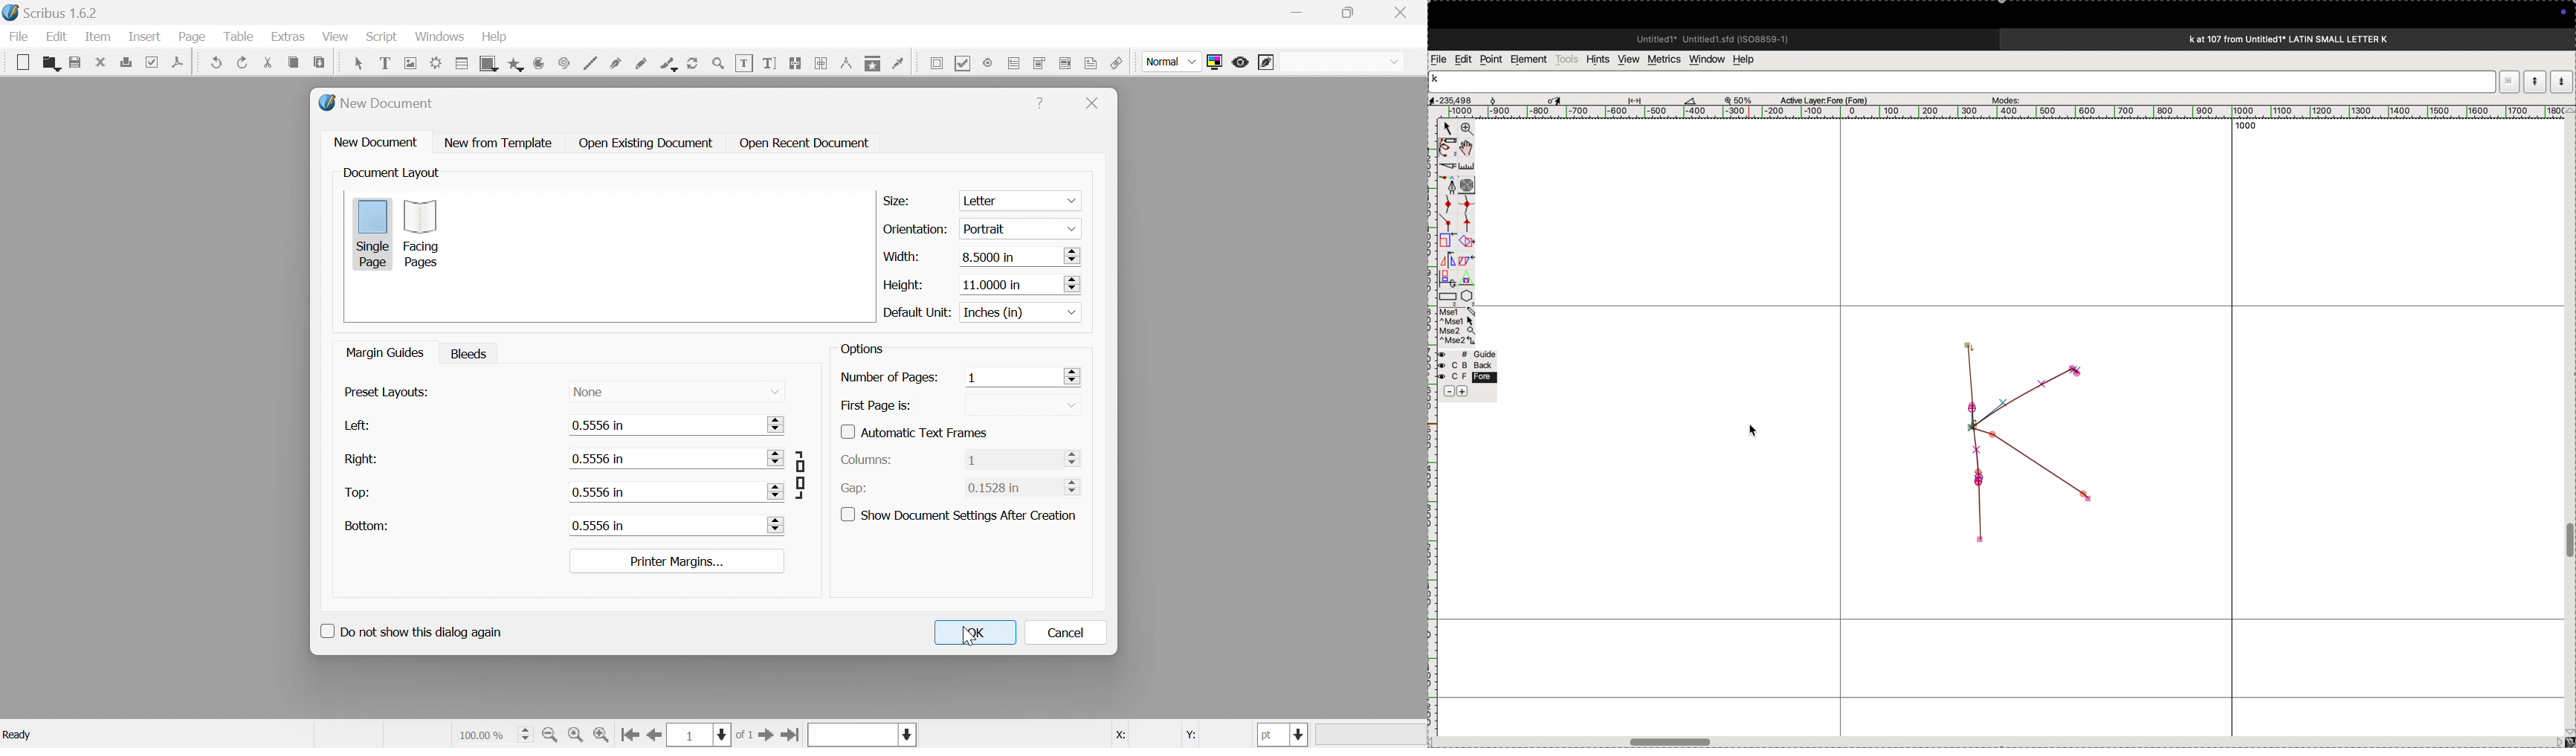 Image resolution: width=2576 pixels, height=756 pixels. I want to click on , so click(23, 59).